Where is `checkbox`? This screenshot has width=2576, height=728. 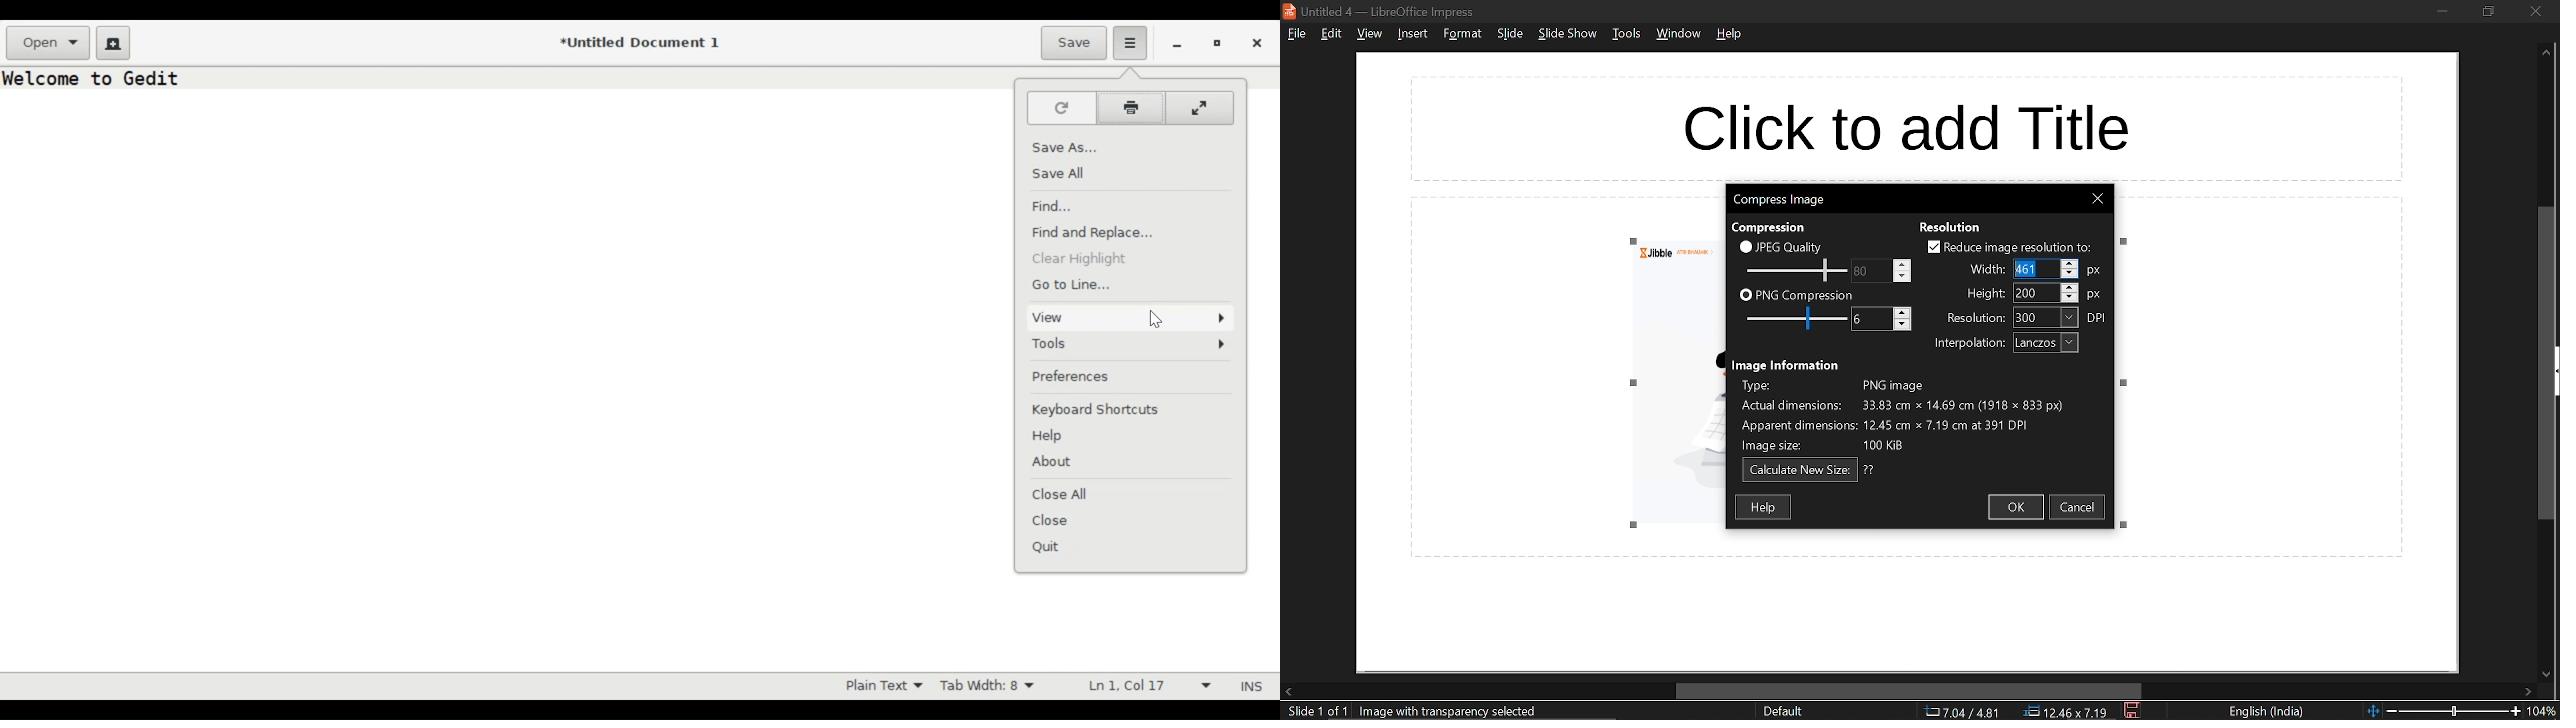
checkbox is located at coordinates (1745, 296).